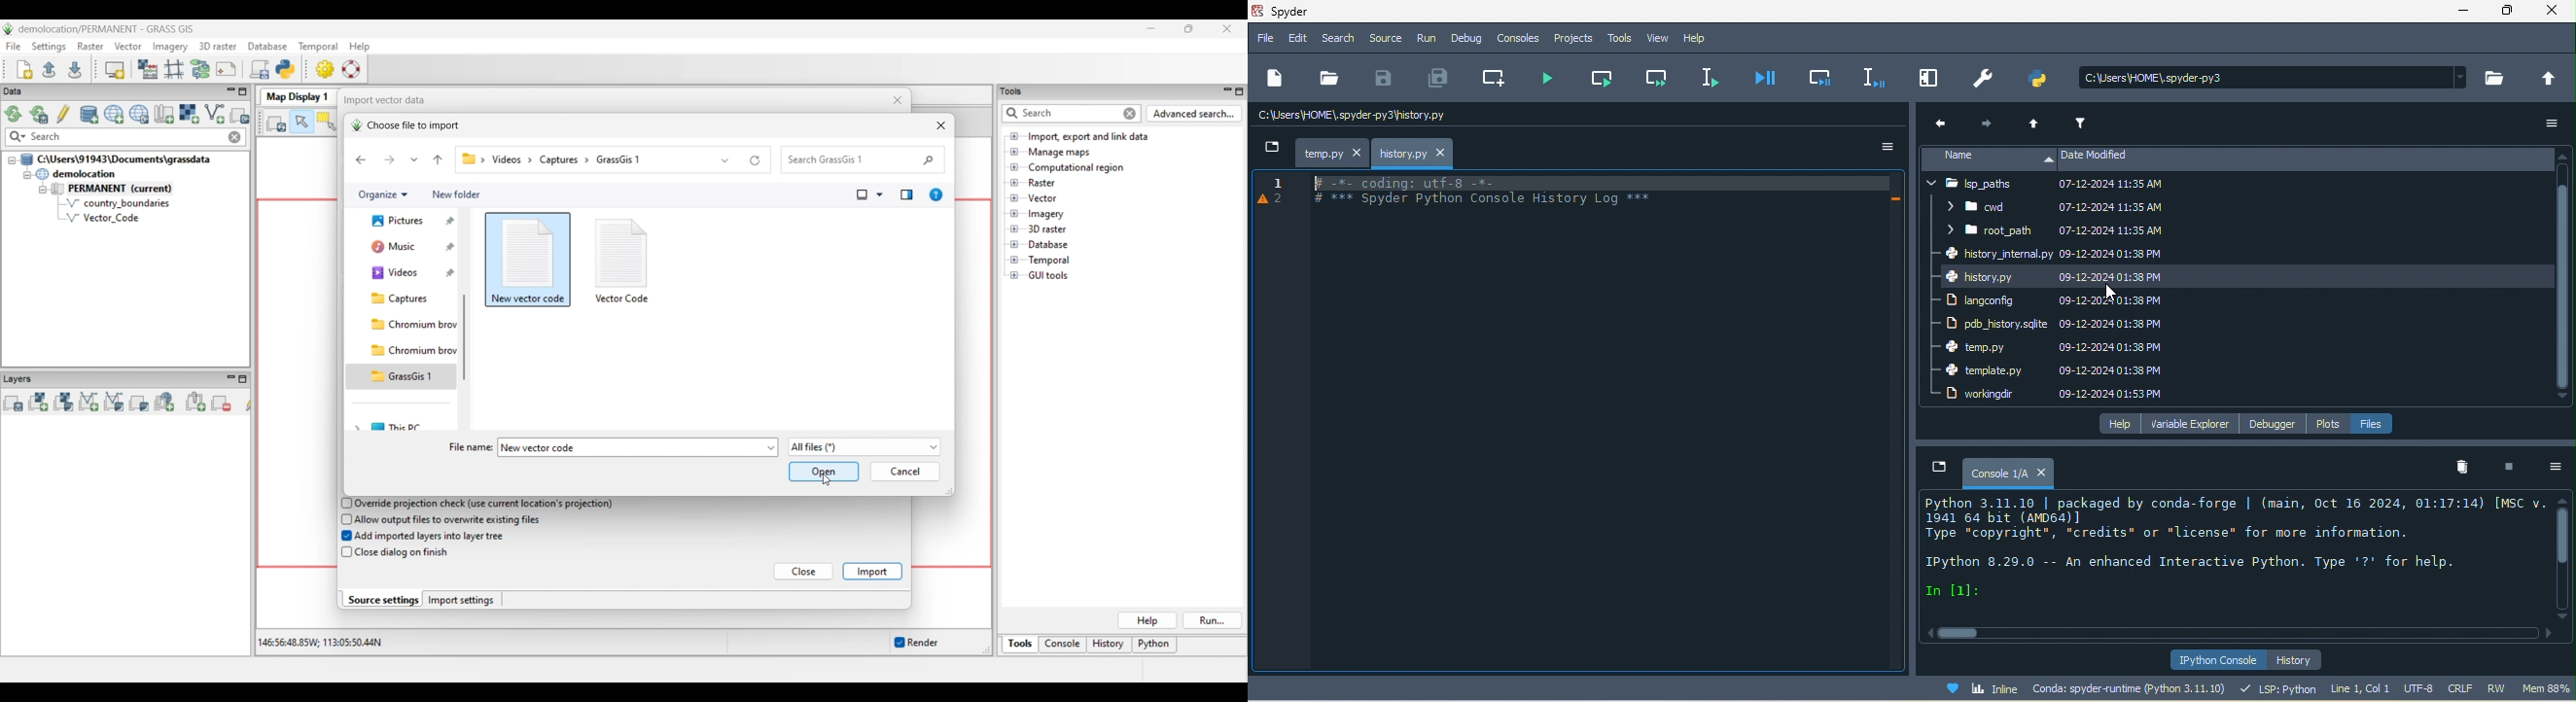 This screenshot has width=2576, height=728. Describe the element at coordinates (1993, 276) in the screenshot. I see `history py` at that location.